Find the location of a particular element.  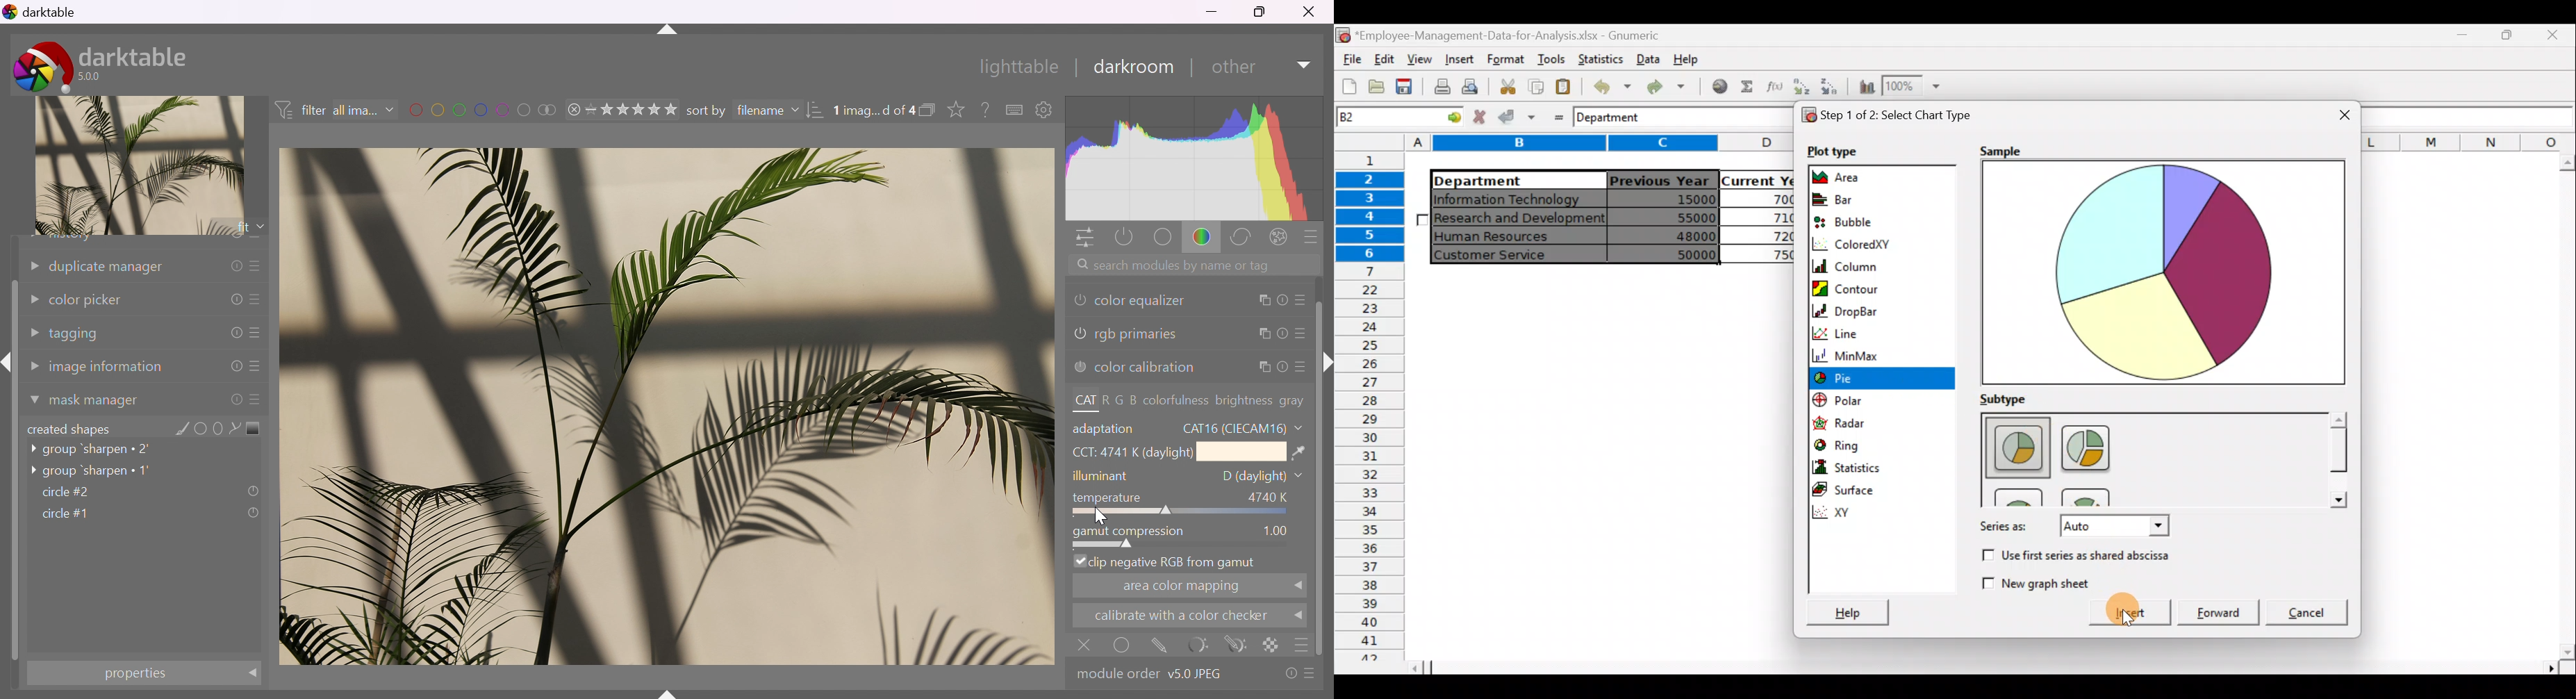

image preview is located at coordinates (141, 167).